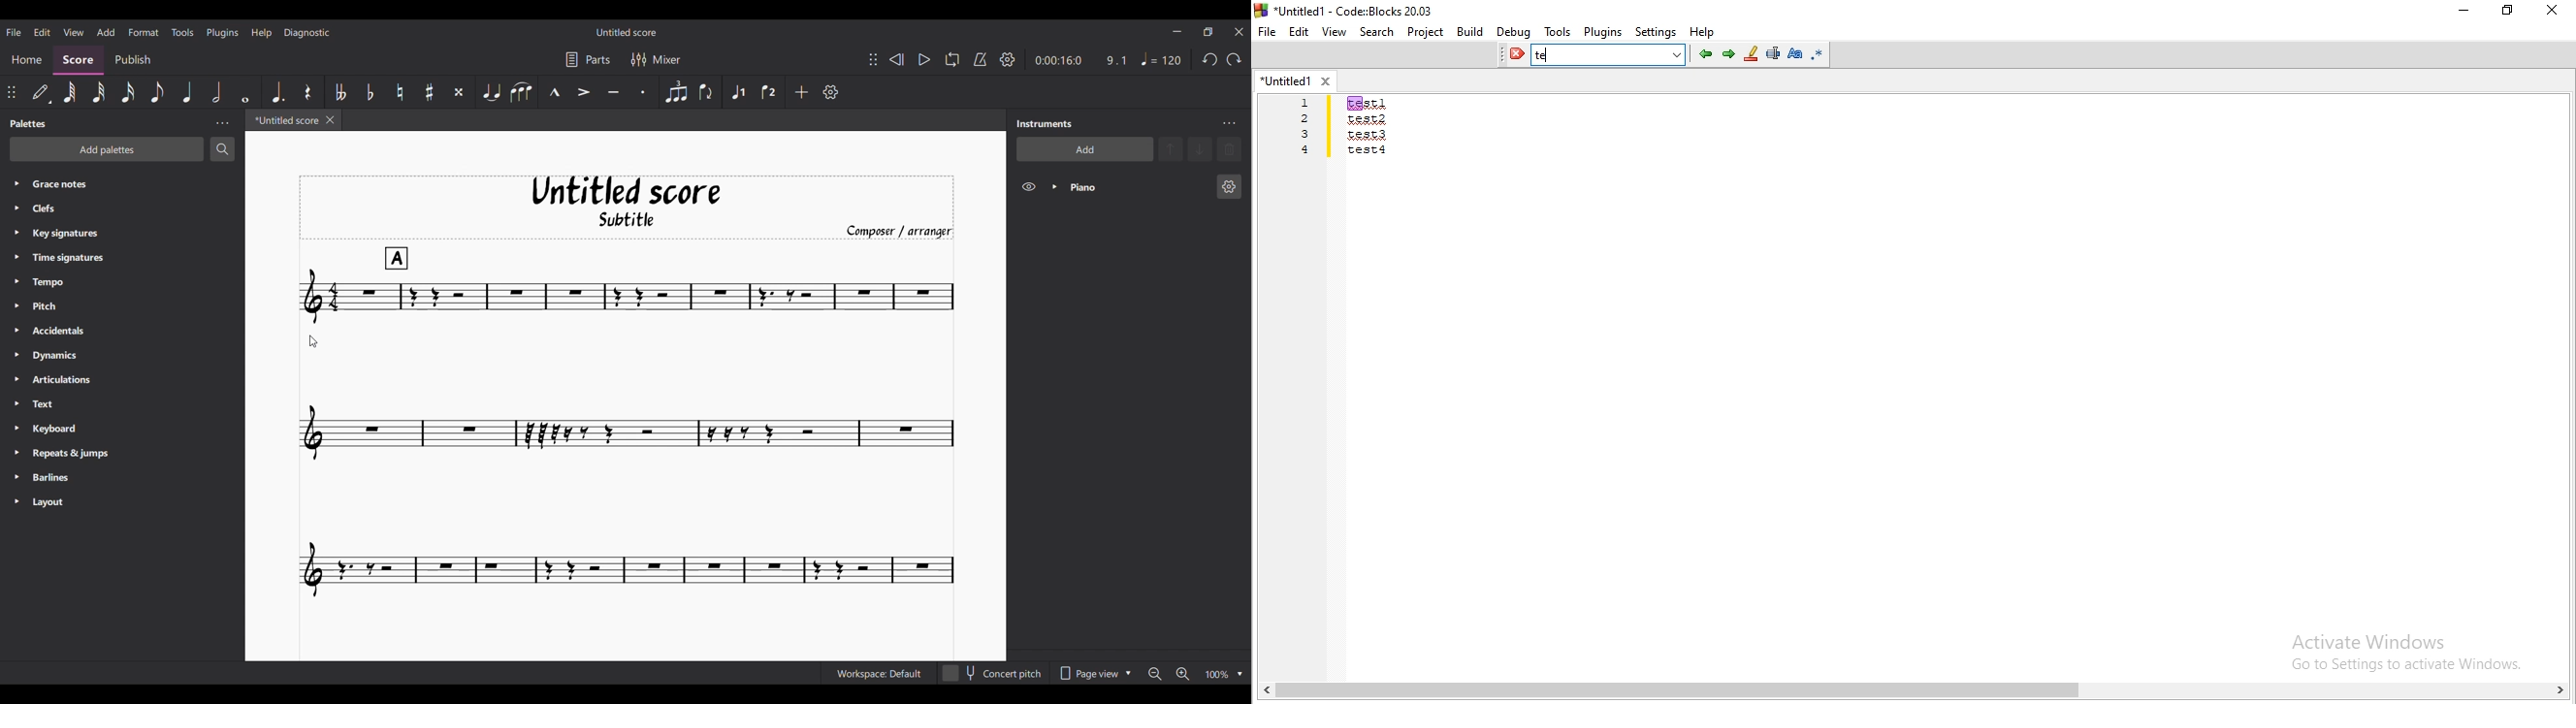  What do you see at coordinates (738, 93) in the screenshot?
I see `Voice 1` at bounding box center [738, 93].